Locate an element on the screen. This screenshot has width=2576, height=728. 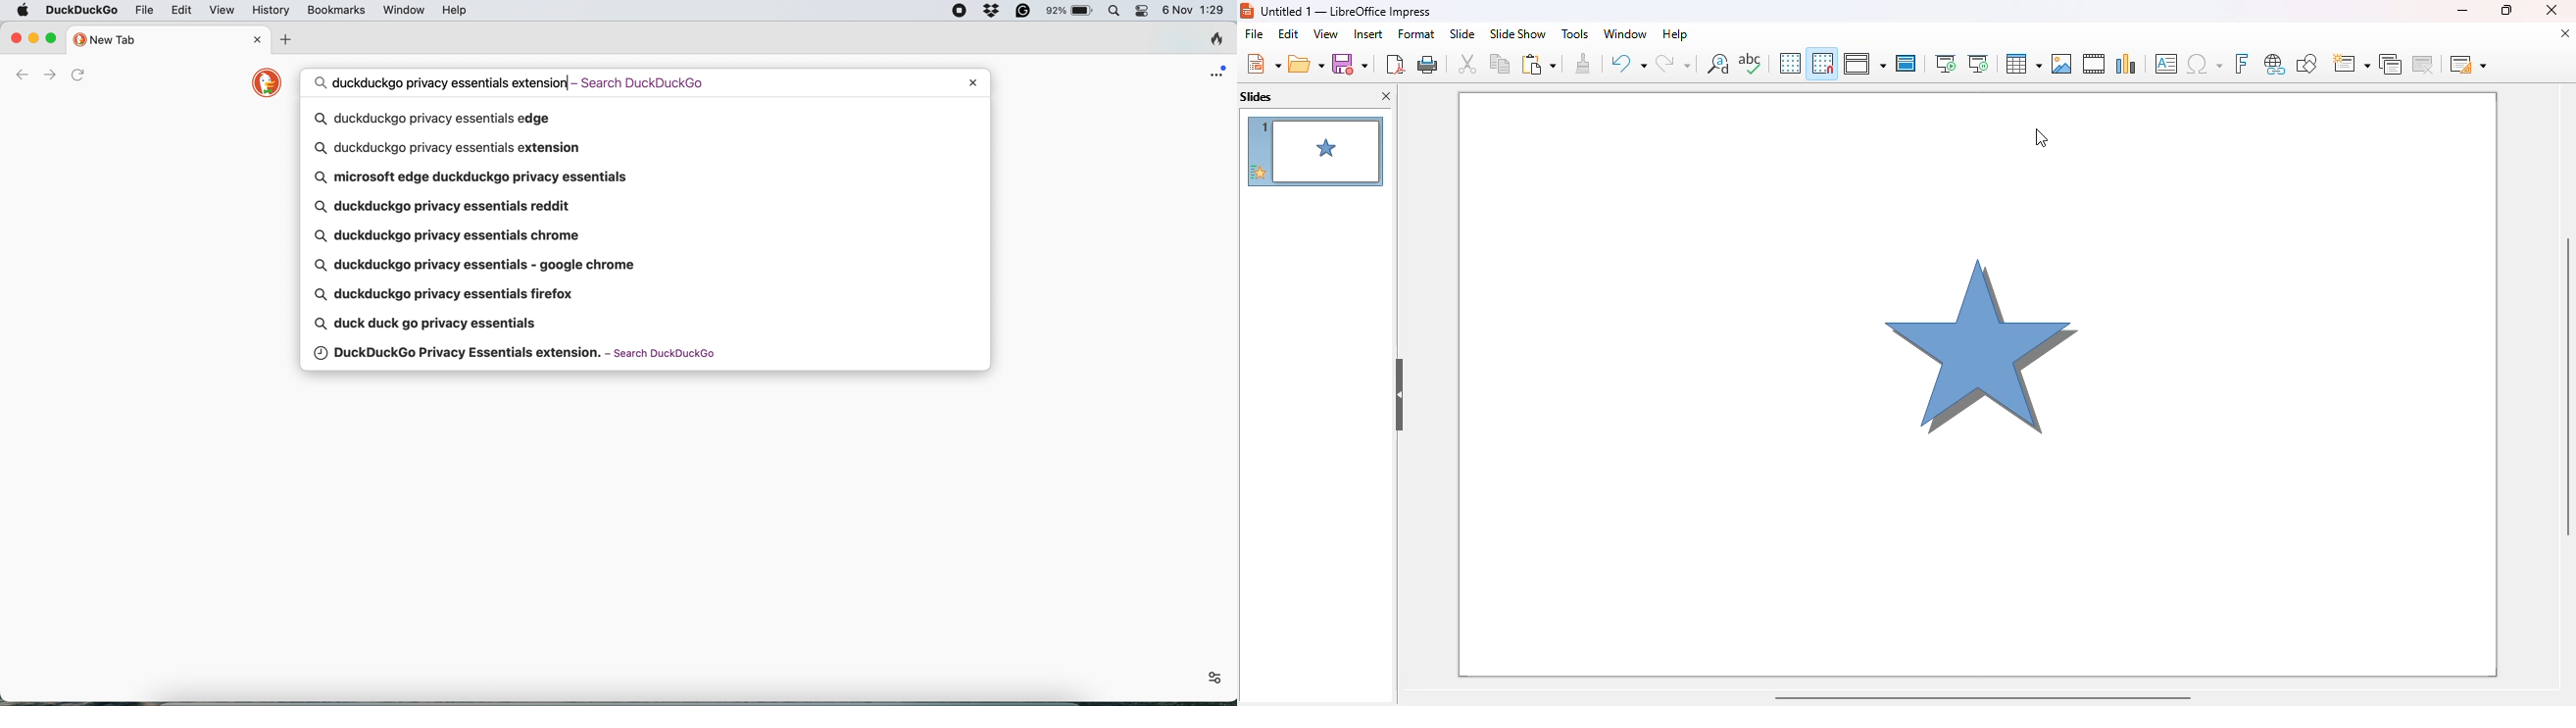
duckduckgo logo is located at coordinates (261, 85).